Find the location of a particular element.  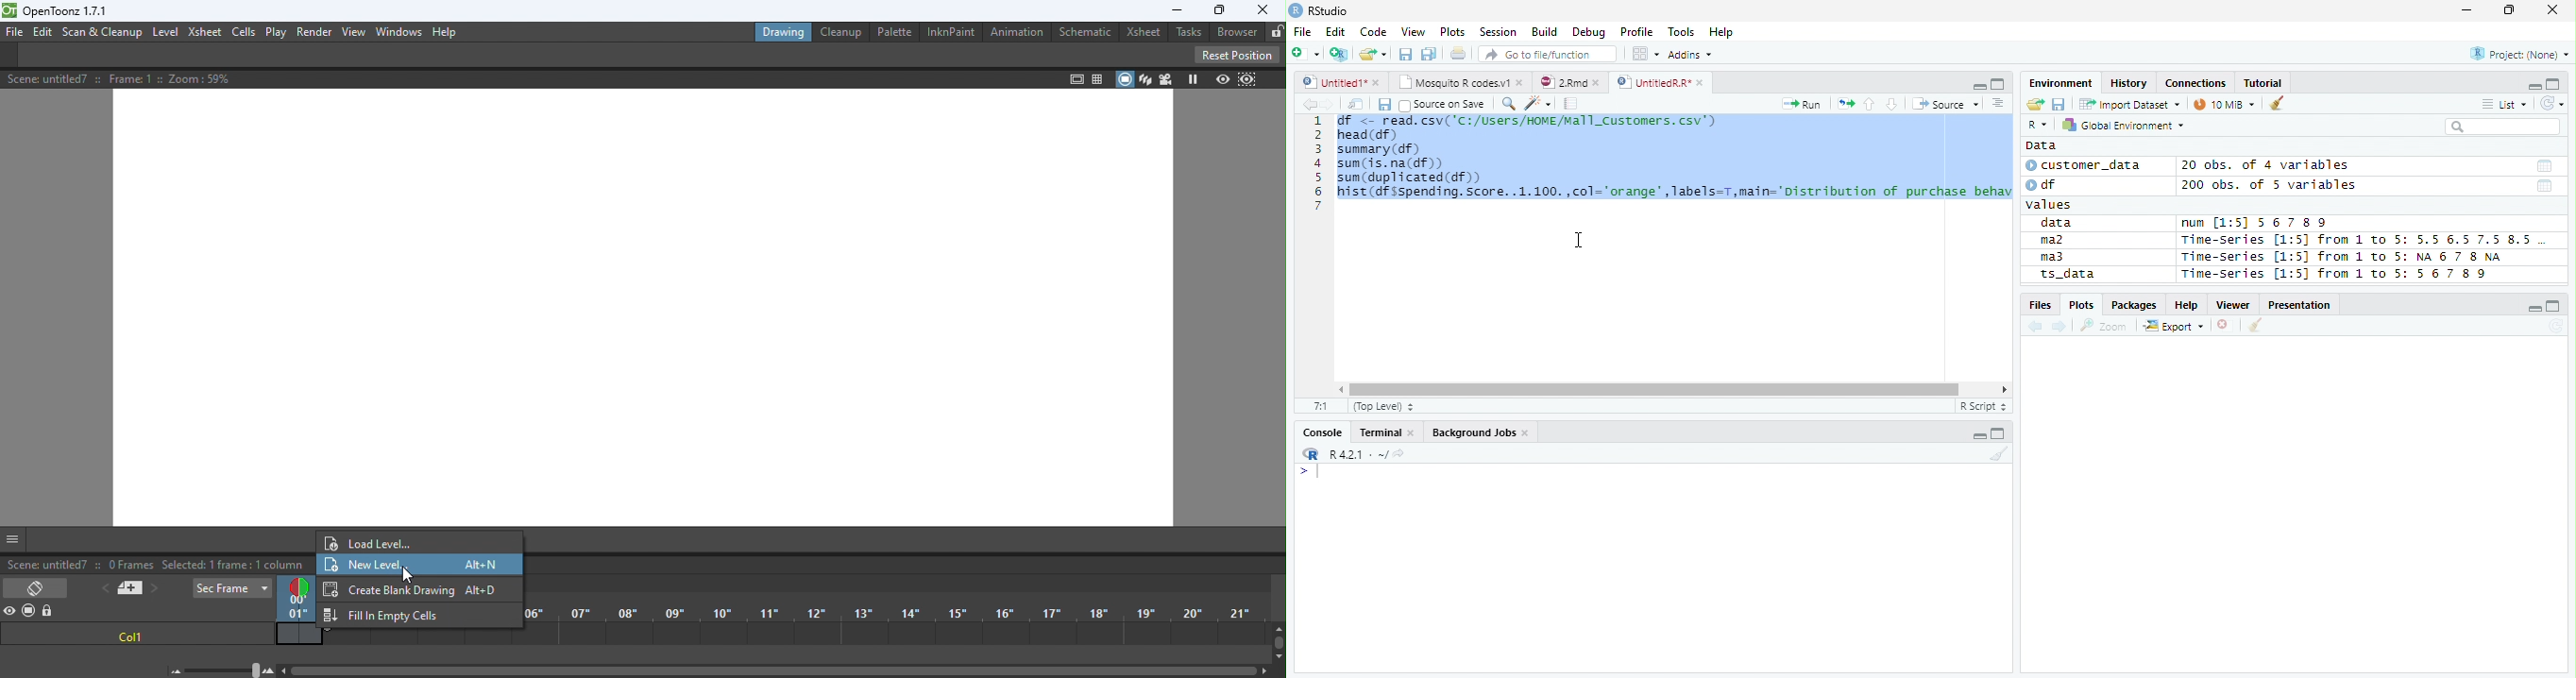

Help is located at coordinates (1723, 32).